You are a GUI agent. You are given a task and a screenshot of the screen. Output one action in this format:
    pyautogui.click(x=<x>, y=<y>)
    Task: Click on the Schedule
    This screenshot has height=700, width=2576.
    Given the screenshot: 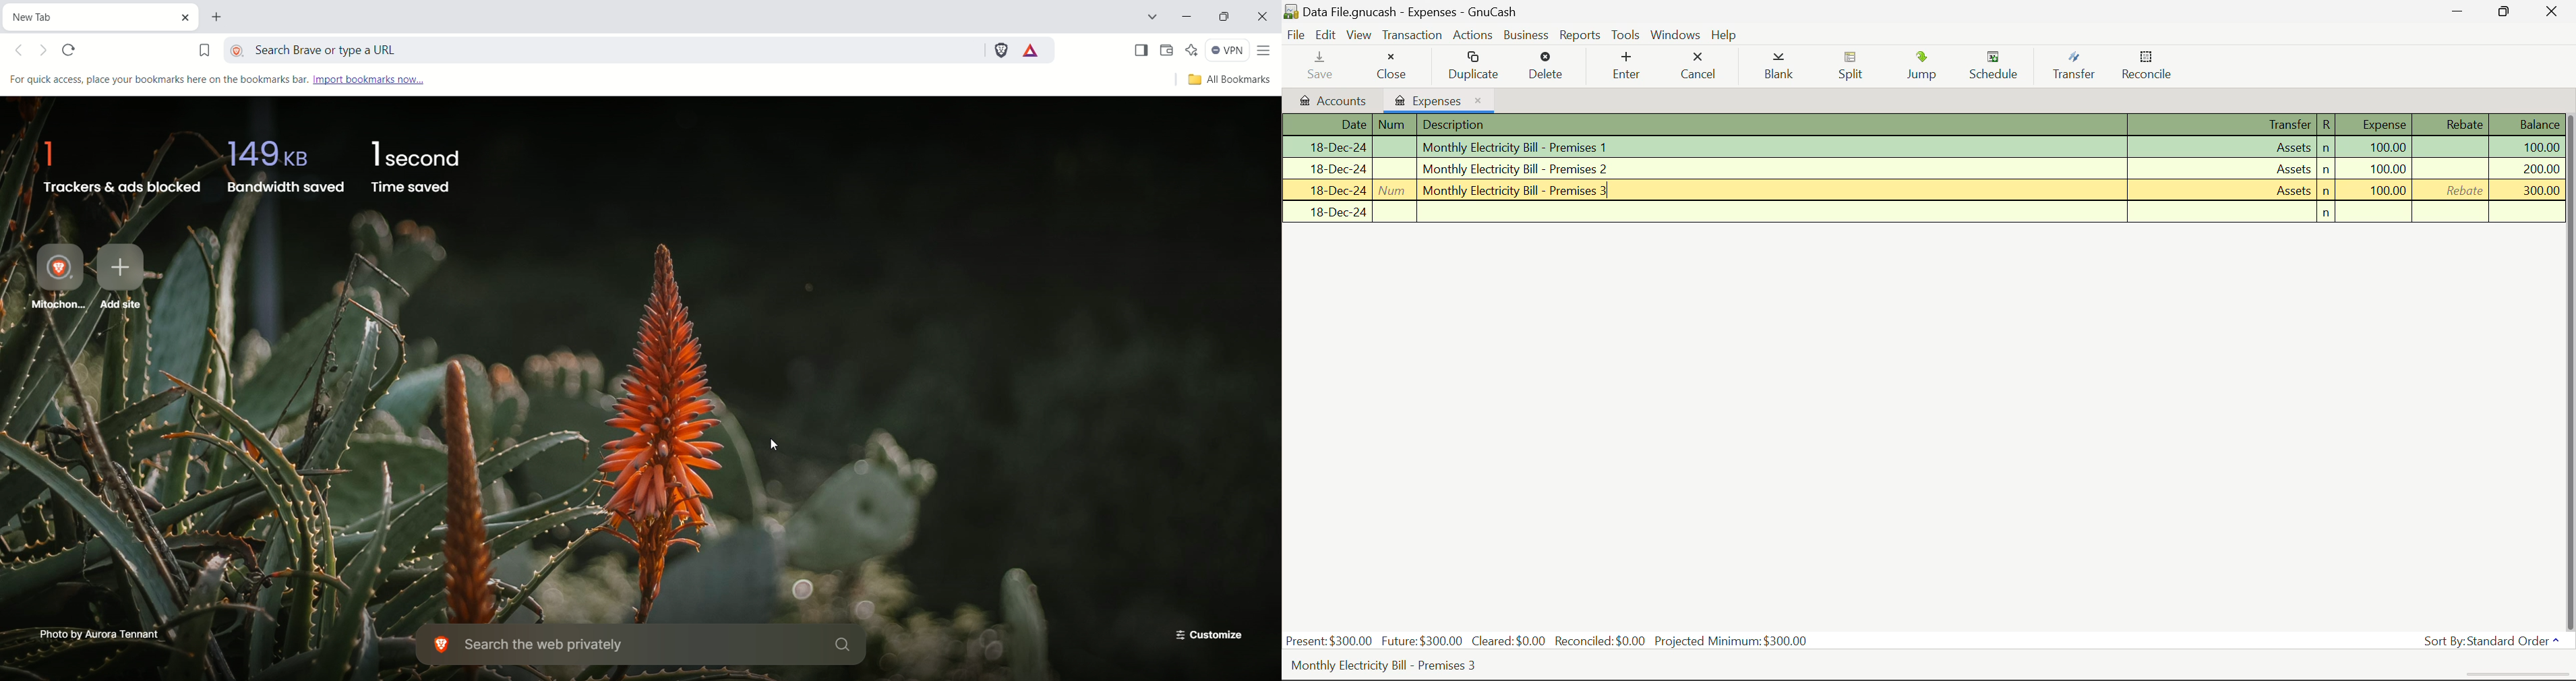 What is the action you would take?
    pyautogui.click(x=2001, y=67)
    